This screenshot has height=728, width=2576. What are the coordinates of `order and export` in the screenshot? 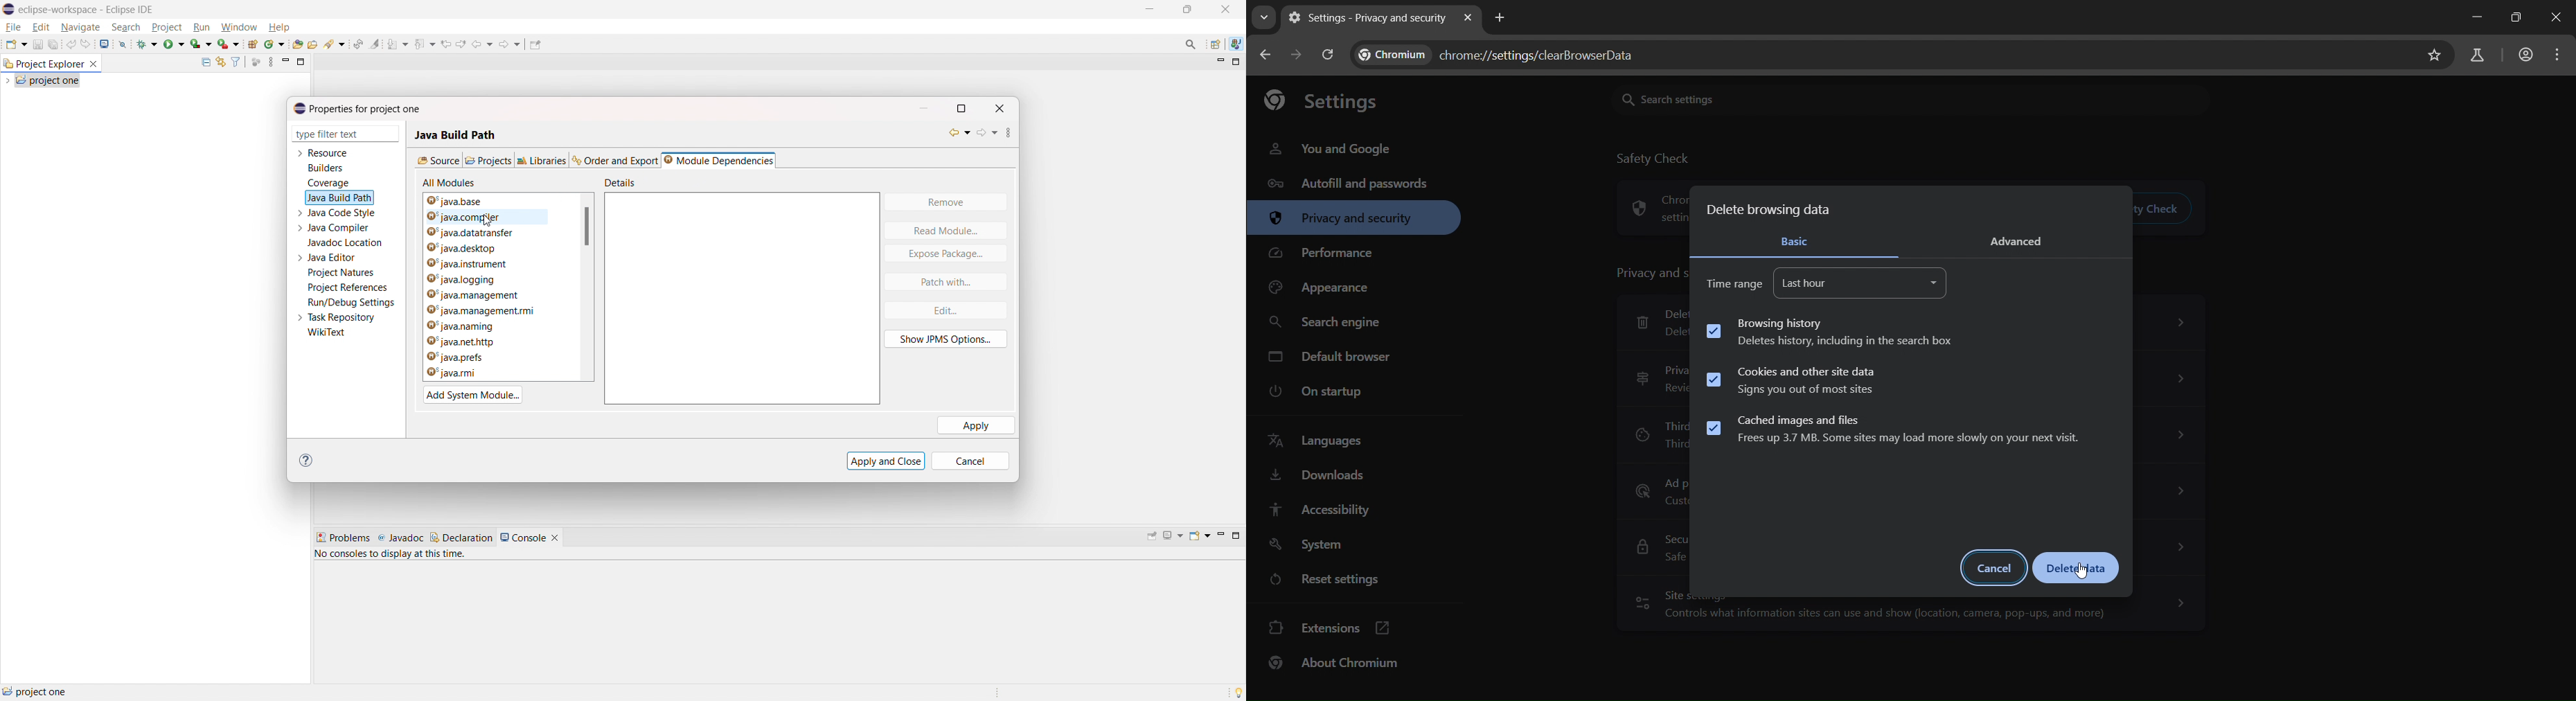 It's located at (616, 160).